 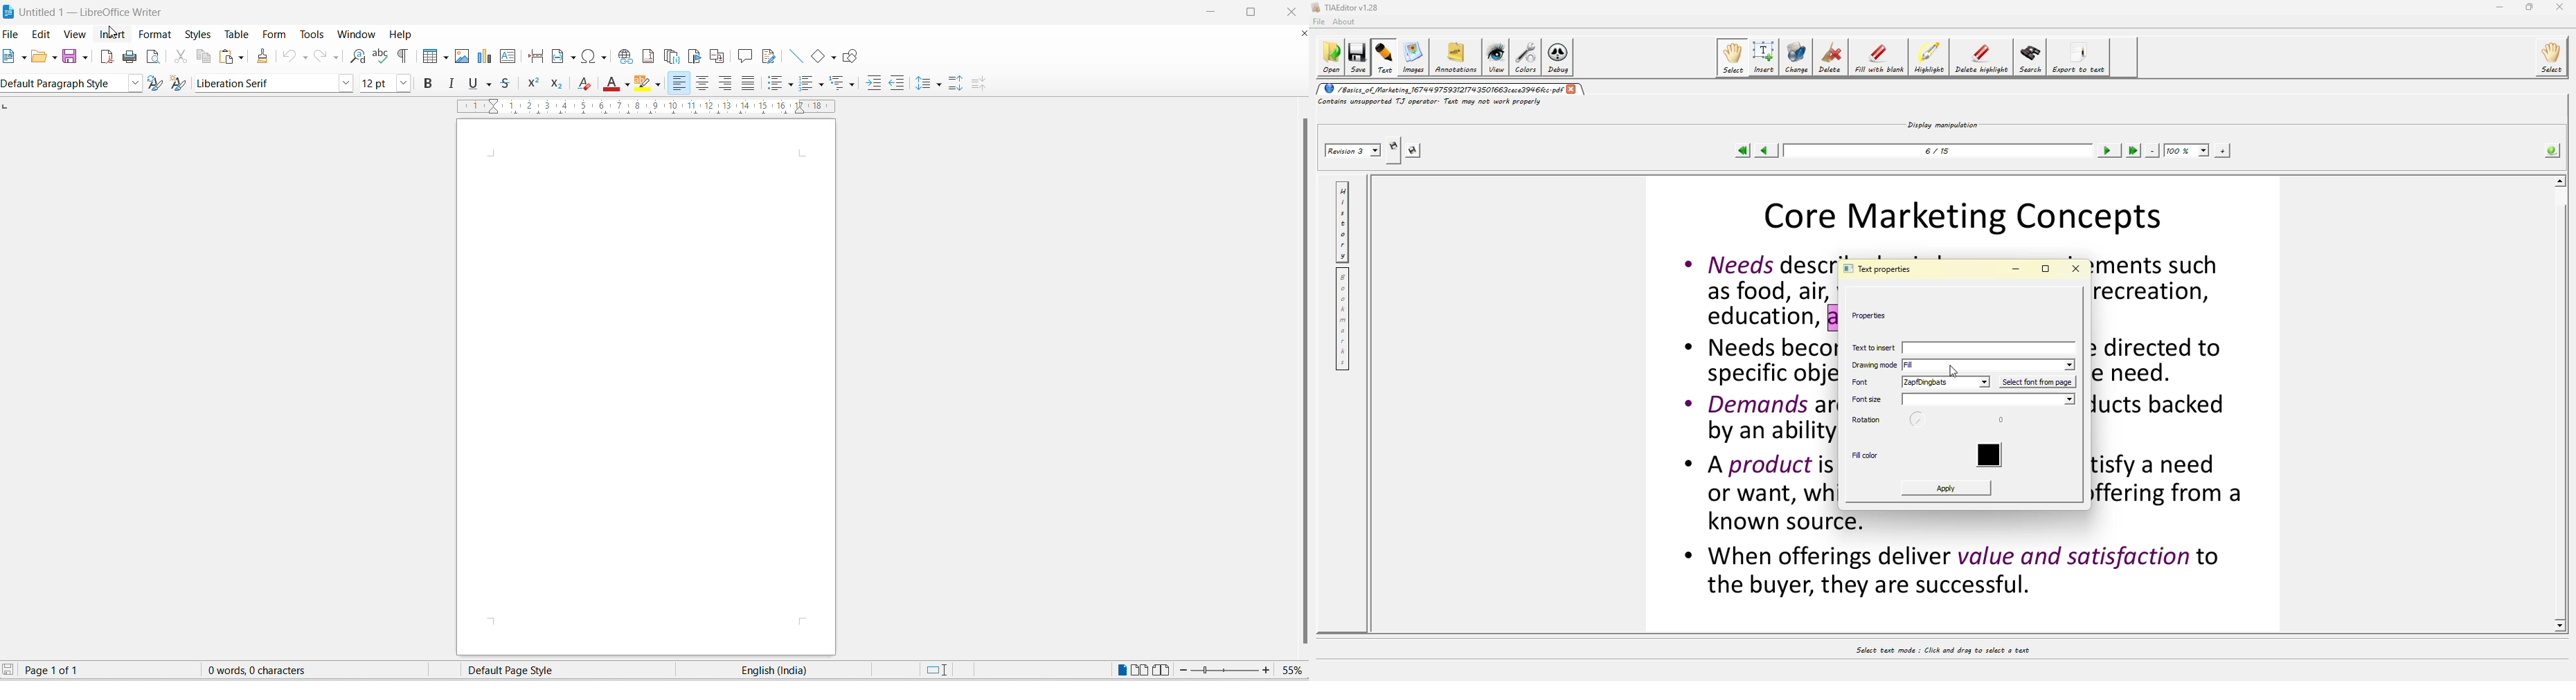 I want to click on edit, so click(x=43, y=33).